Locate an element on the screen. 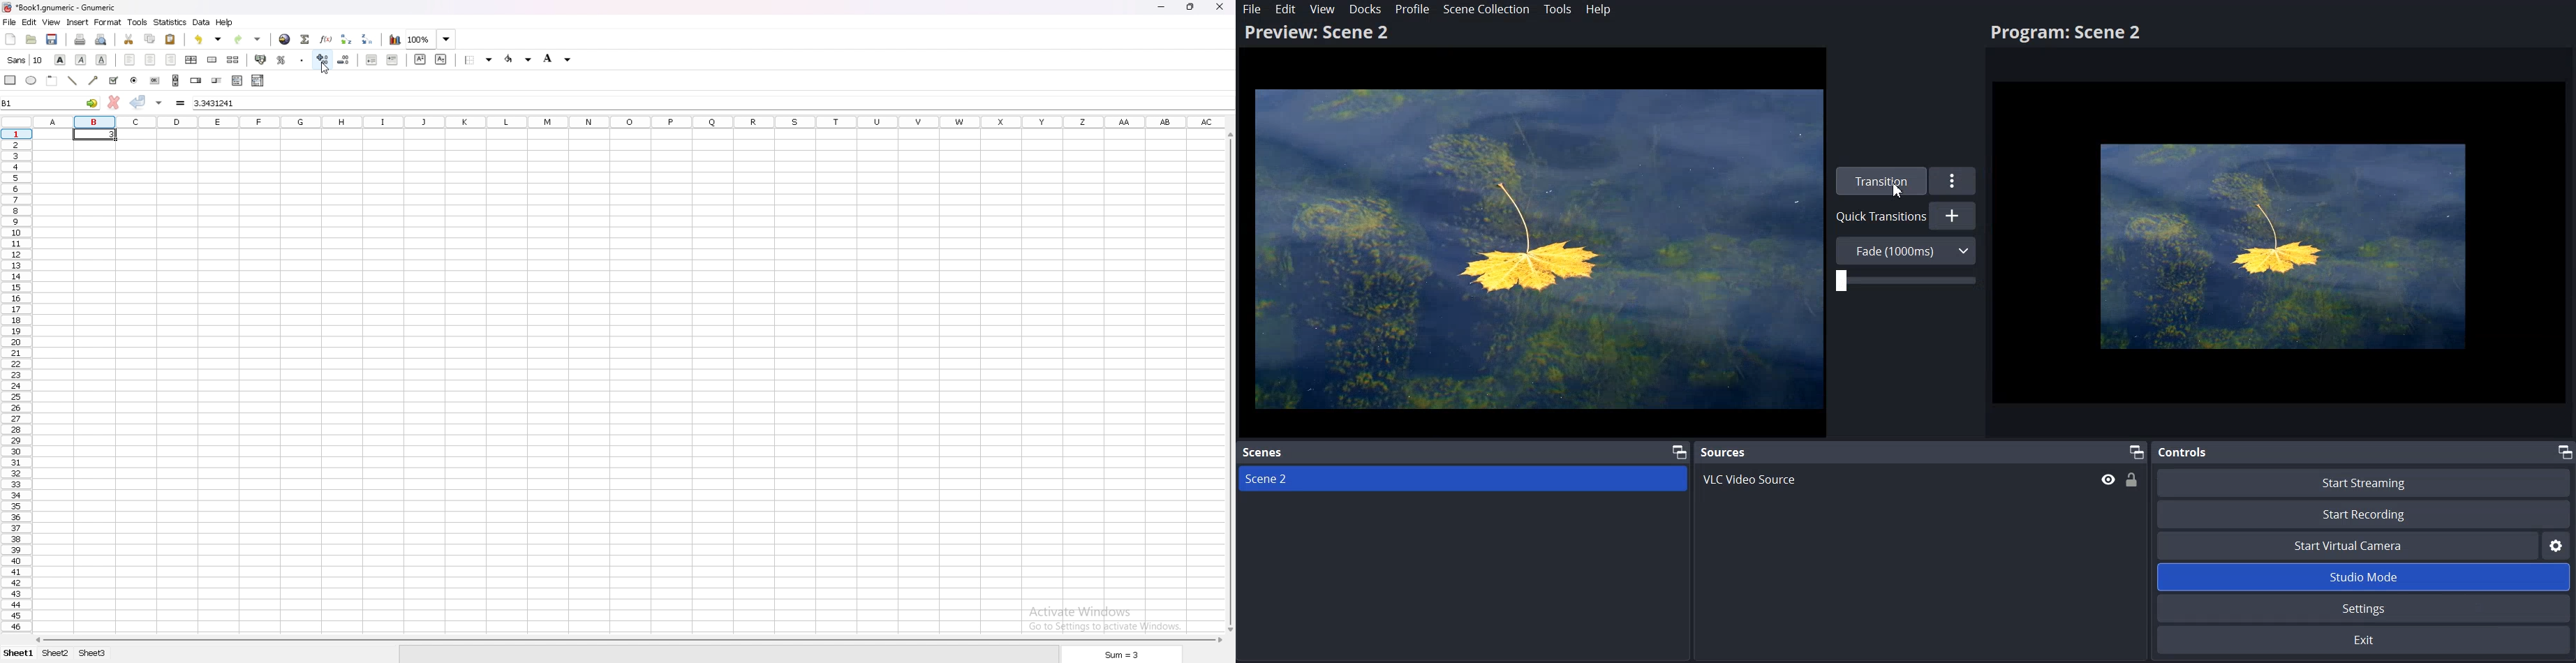 The height and width of the screenshot is (672, 2576). radio button is located at coordinates (135, 80).